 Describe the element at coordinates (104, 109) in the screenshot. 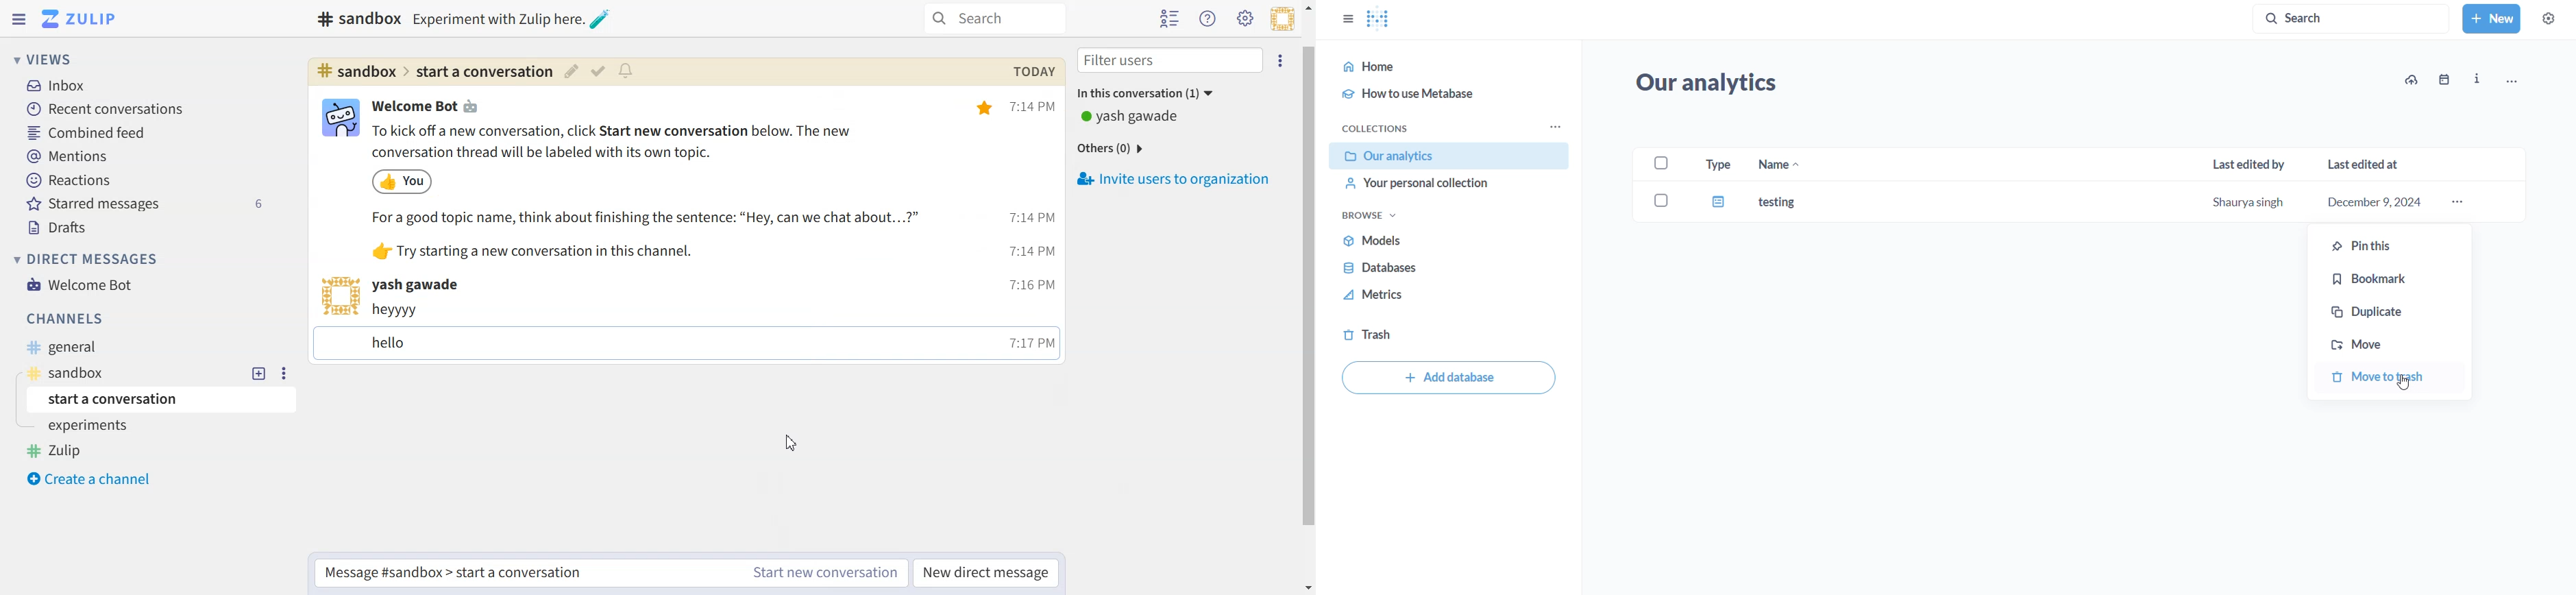

I see `Recent conversation` at that location.